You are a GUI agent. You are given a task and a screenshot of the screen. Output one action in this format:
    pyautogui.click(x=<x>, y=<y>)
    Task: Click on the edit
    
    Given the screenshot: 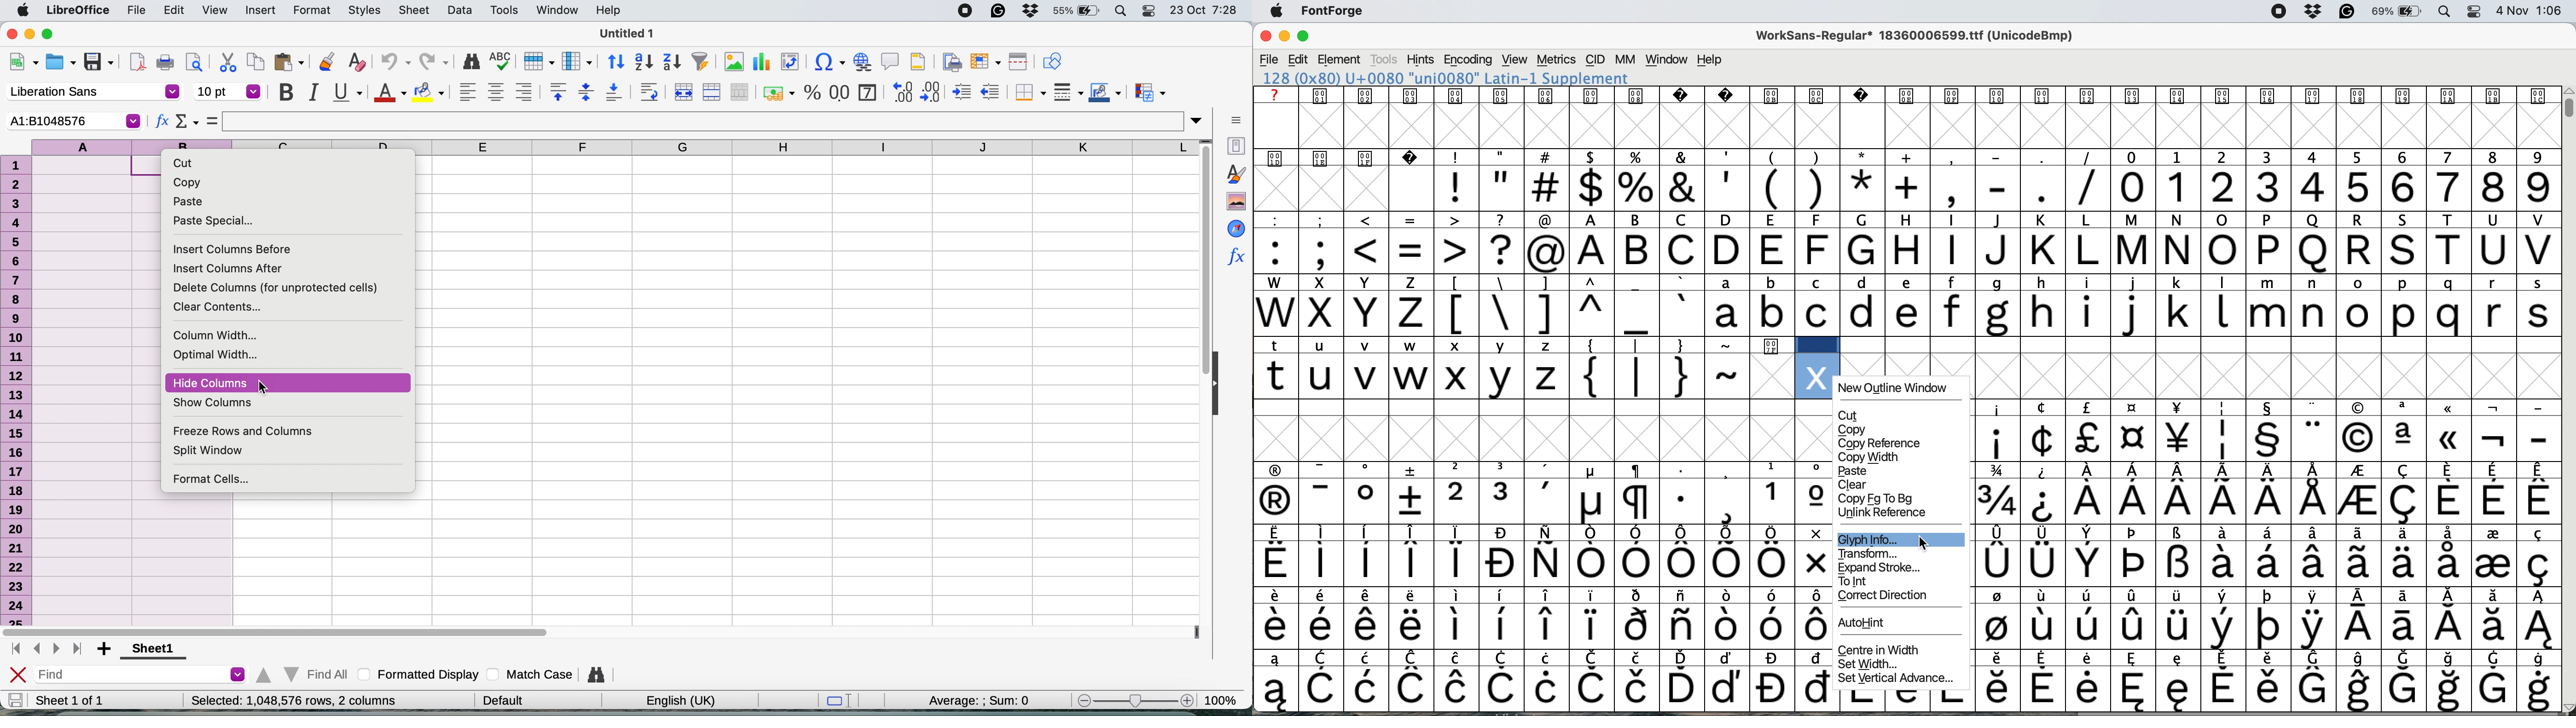 What is the action you would take?
    pyautogui.click(x=1299, y=59)
    